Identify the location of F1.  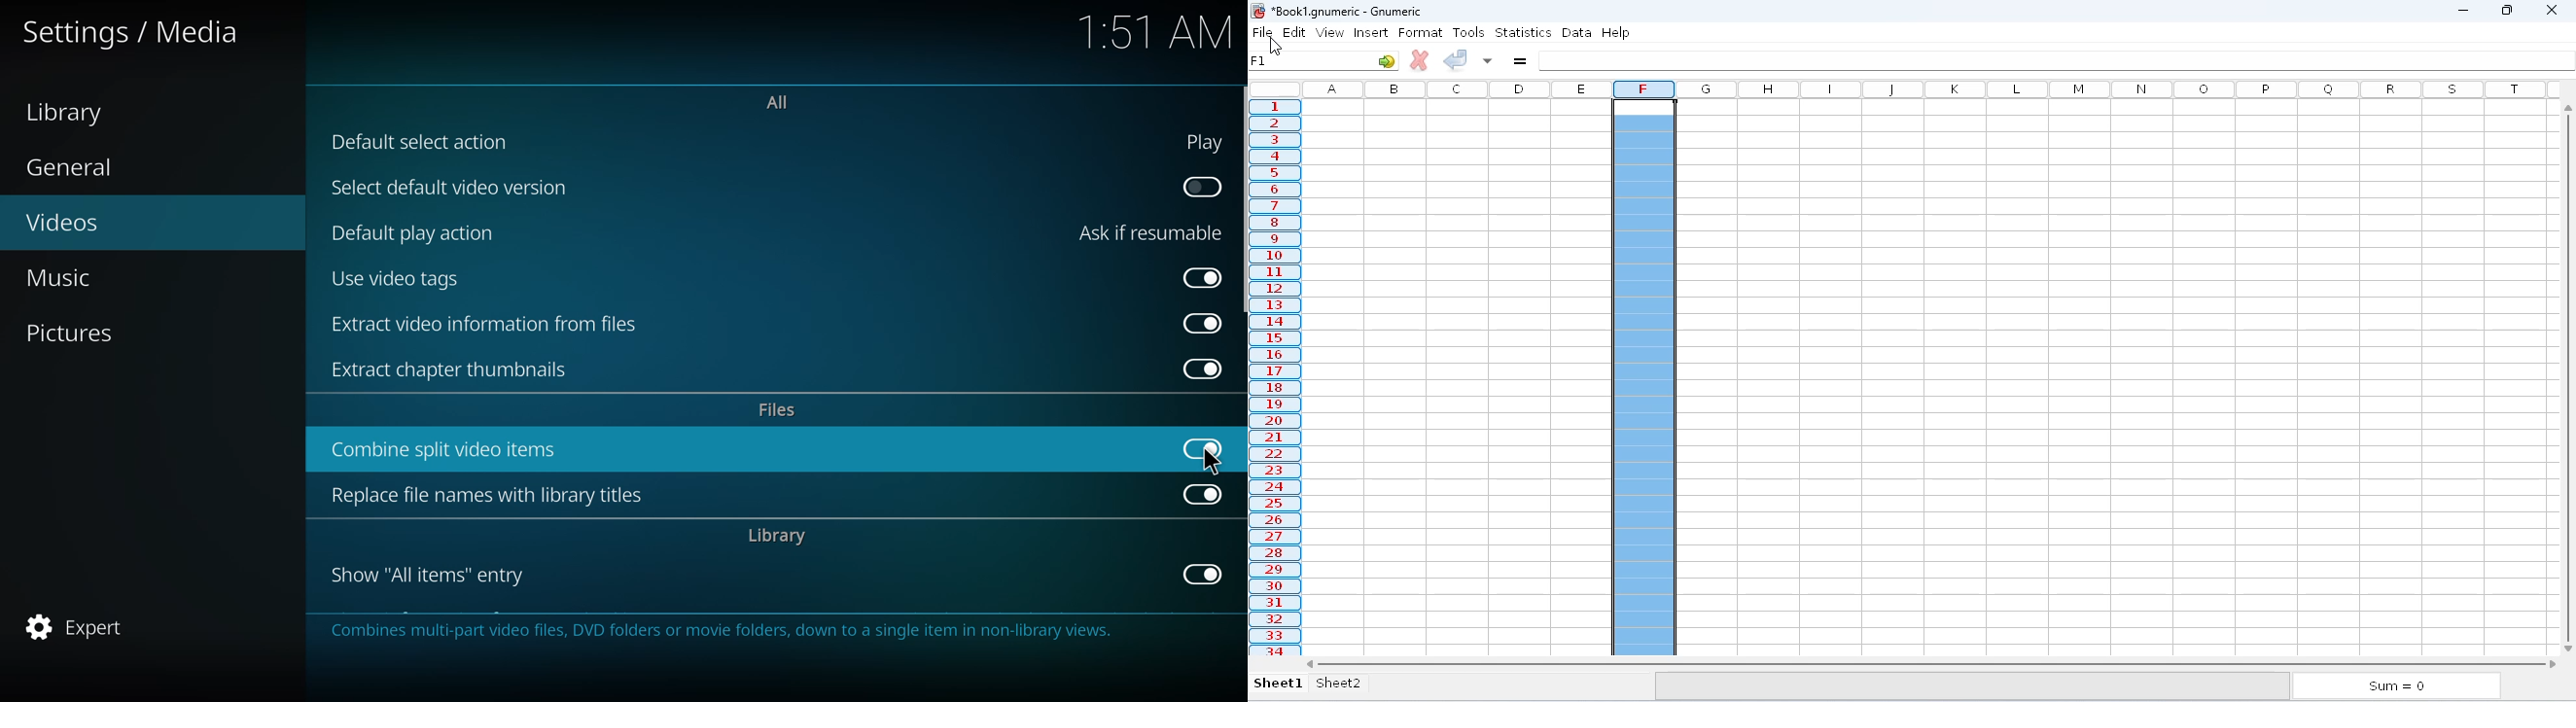
(1260, 59).